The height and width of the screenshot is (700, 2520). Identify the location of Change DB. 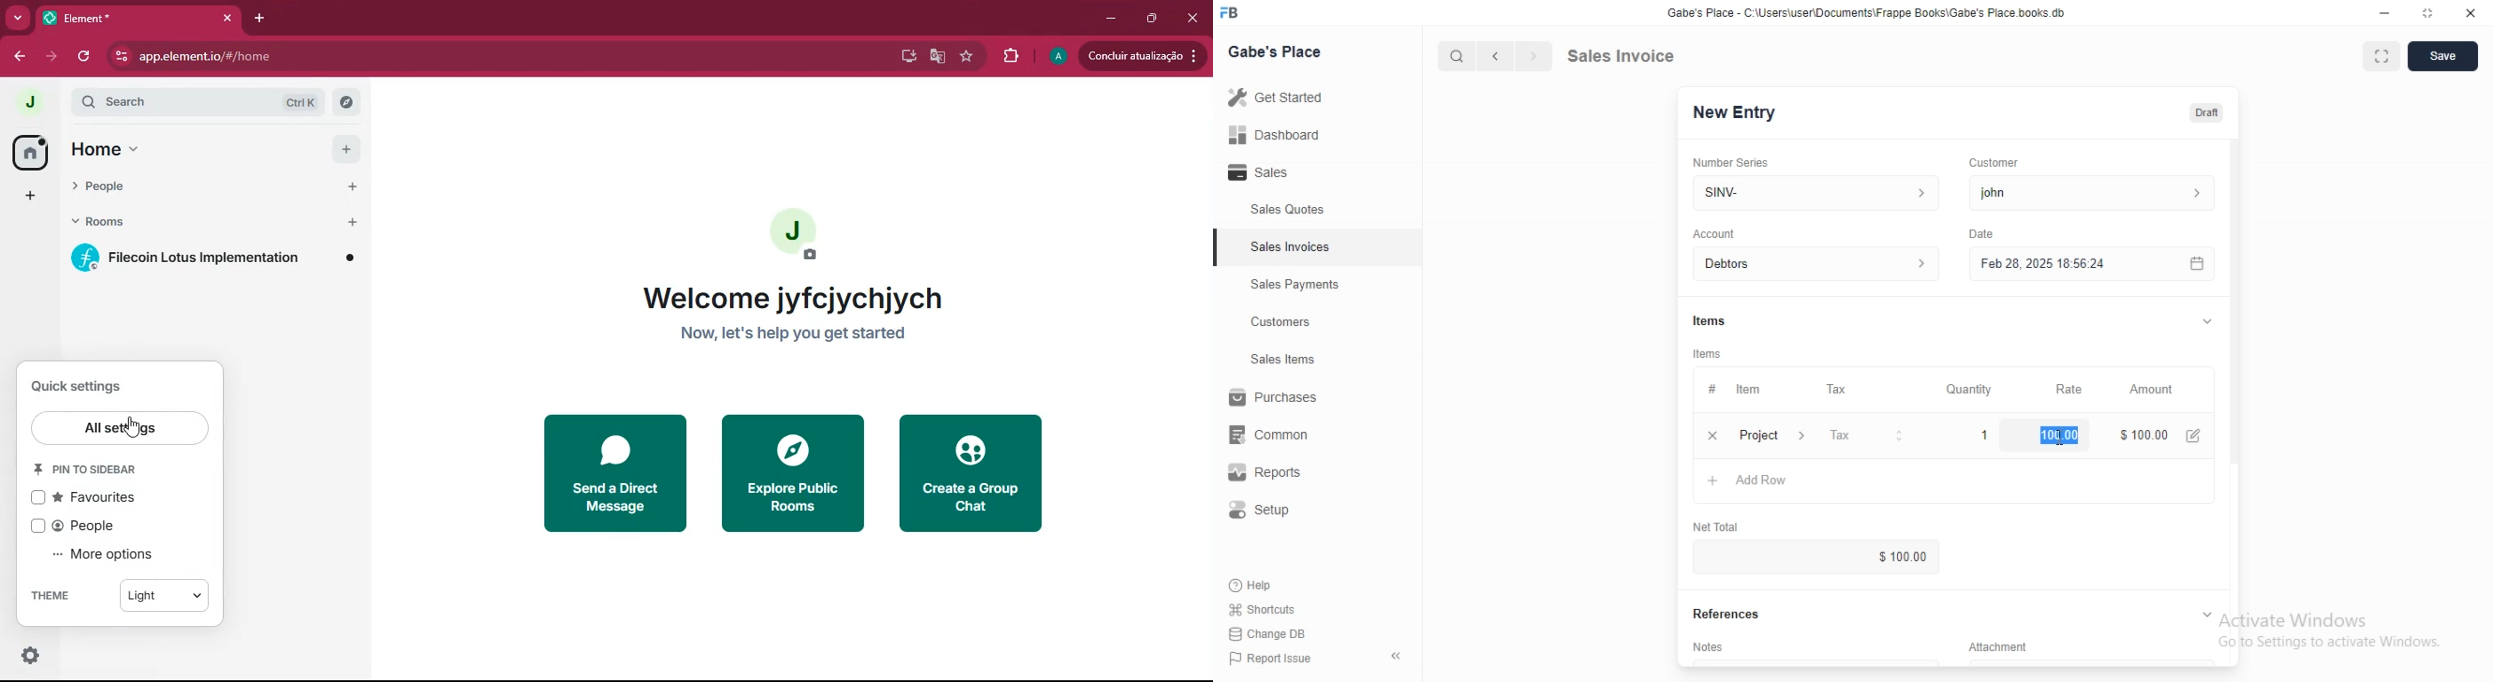
(1271, 635).